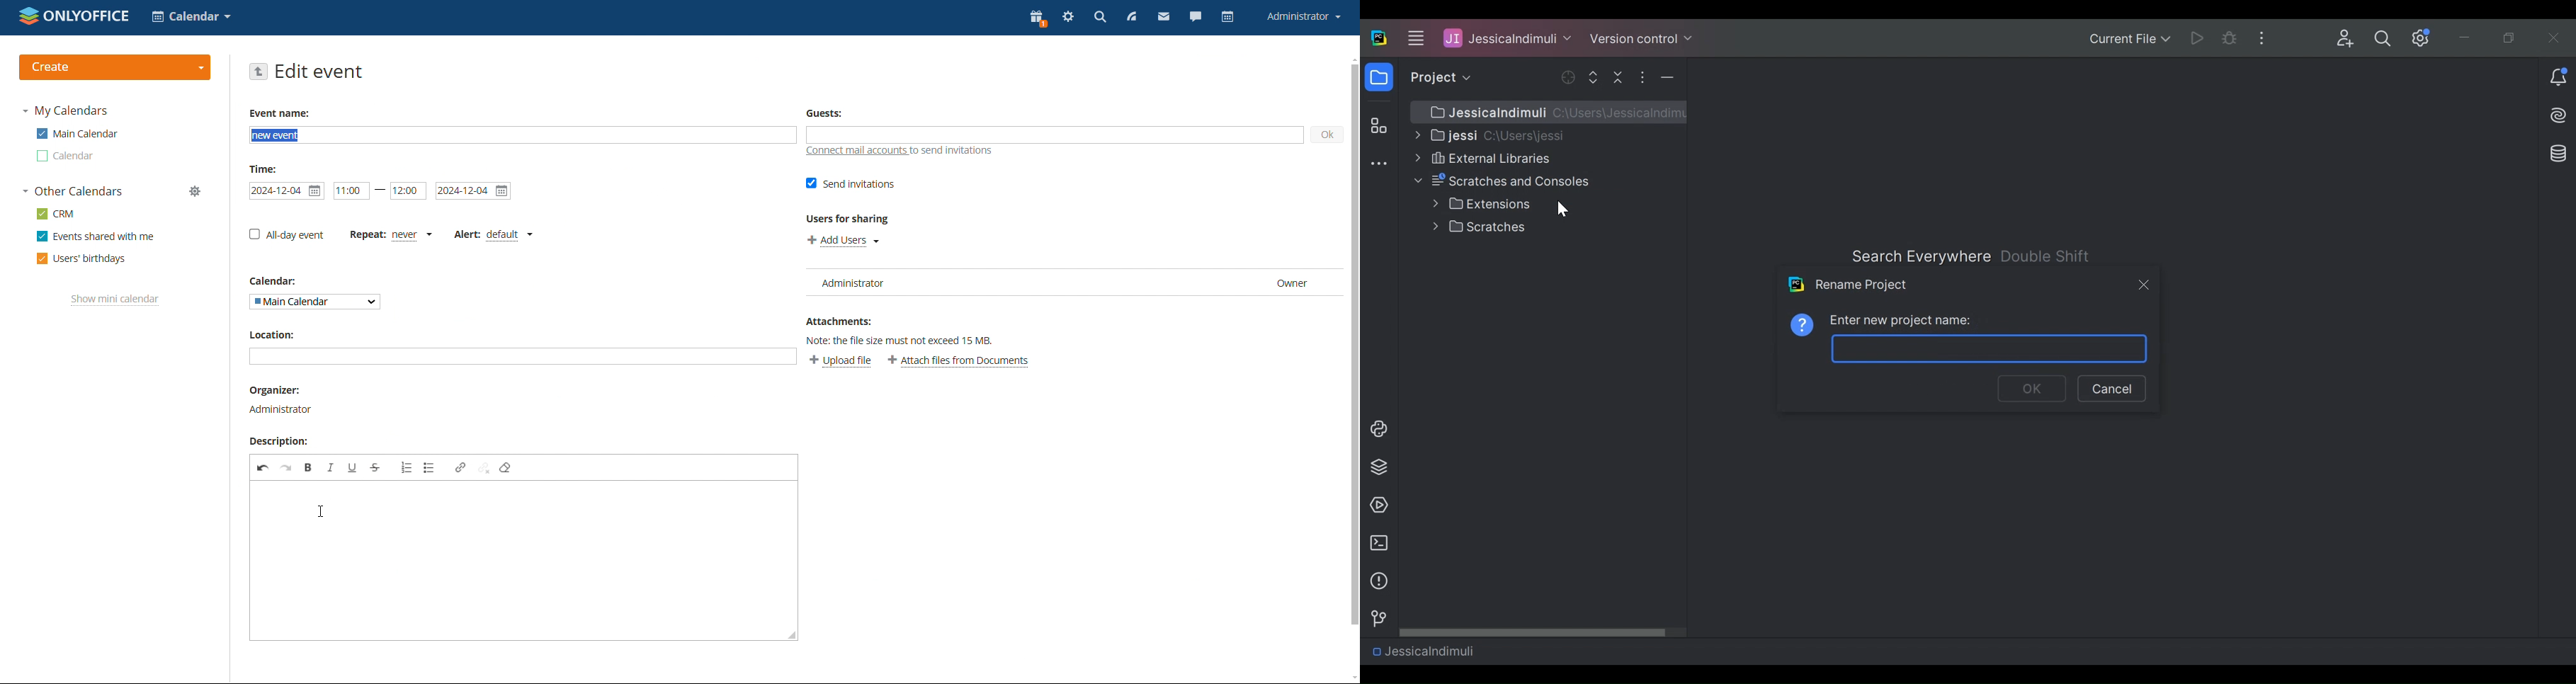 Image resolution: width=2576 pixels, height=700 pixels. I want to click on create, so click(115, 67).